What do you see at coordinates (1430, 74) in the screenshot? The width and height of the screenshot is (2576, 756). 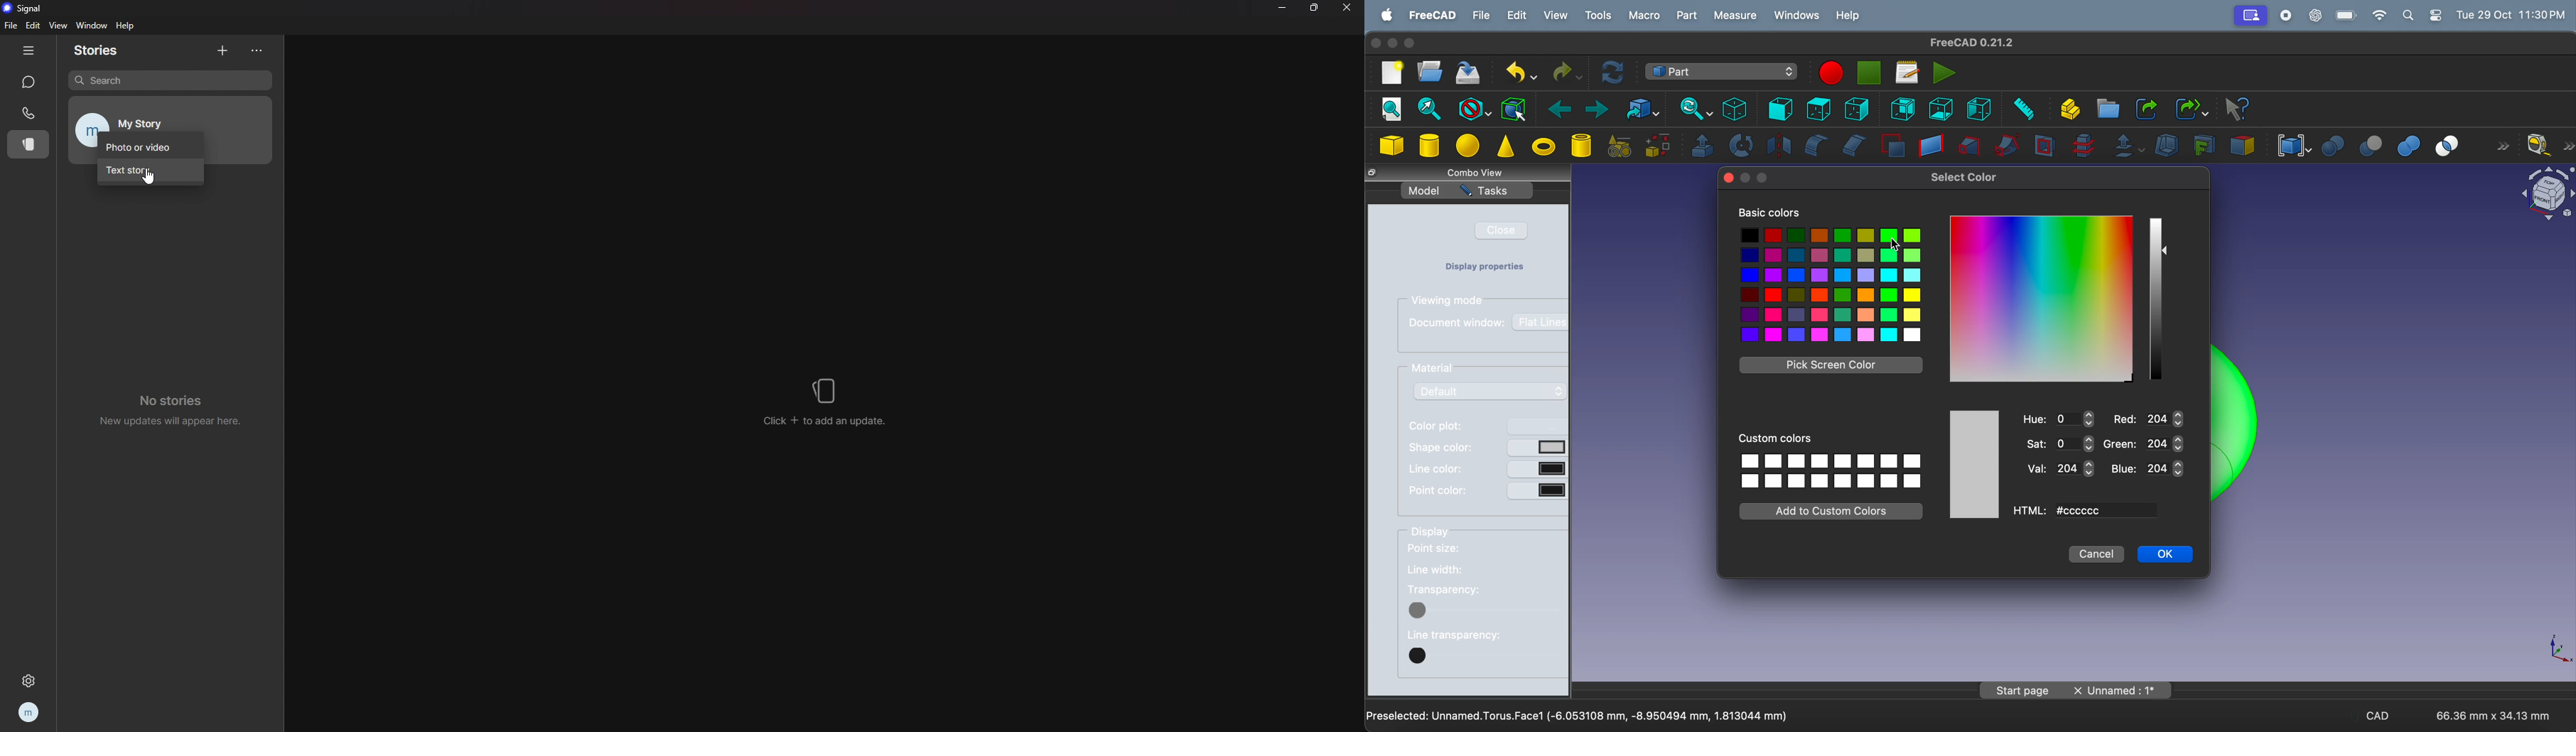 I see `open` at bounding box center [1430, 74].